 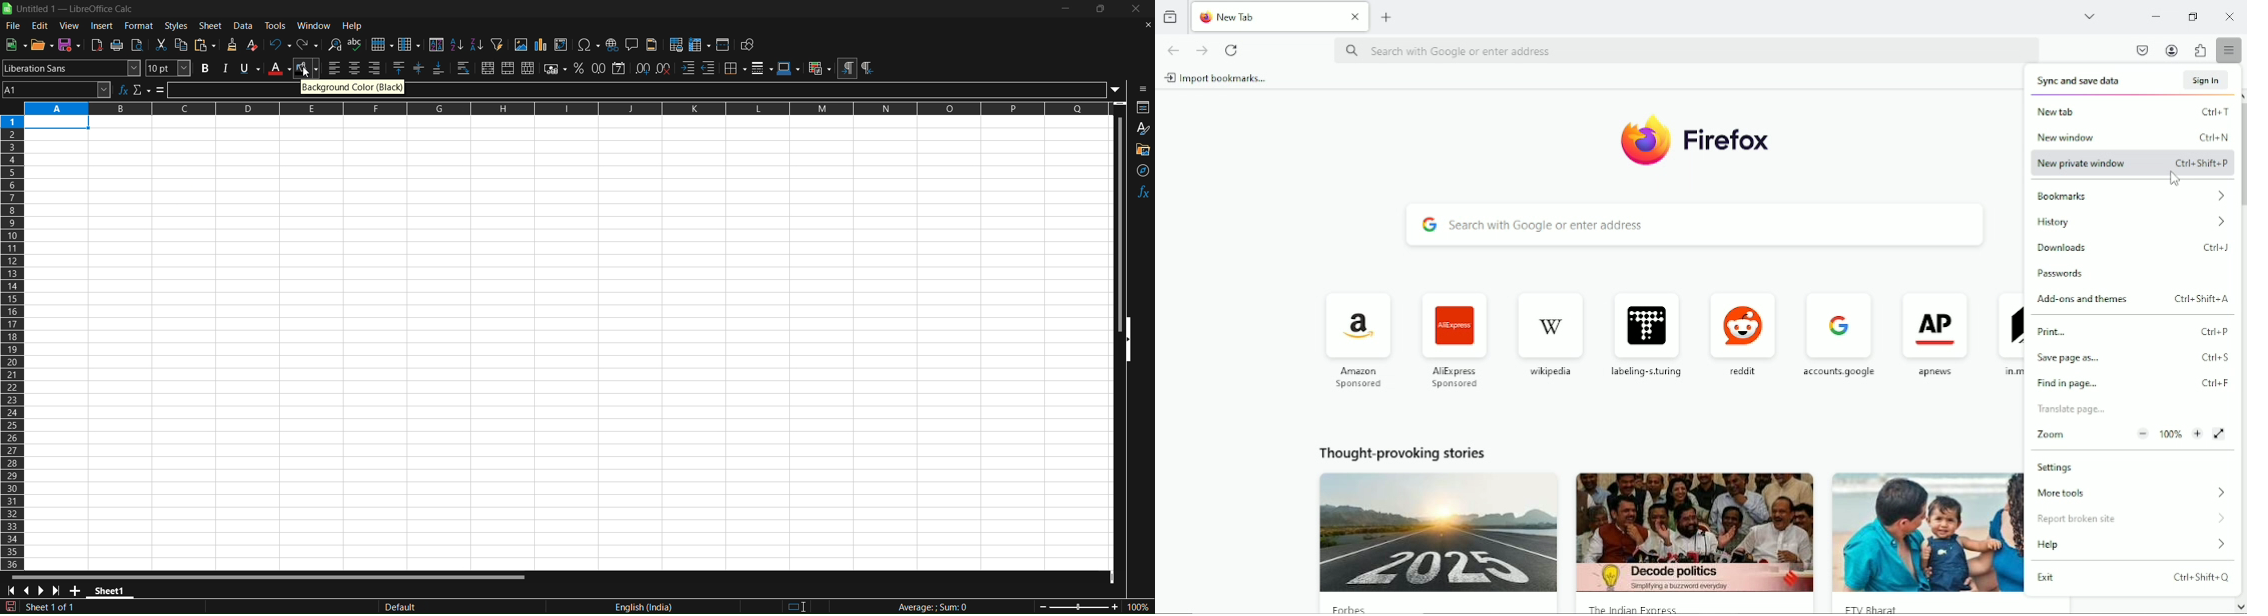 I want to click on vertical scrool bar, so click(x=1115, y=226).